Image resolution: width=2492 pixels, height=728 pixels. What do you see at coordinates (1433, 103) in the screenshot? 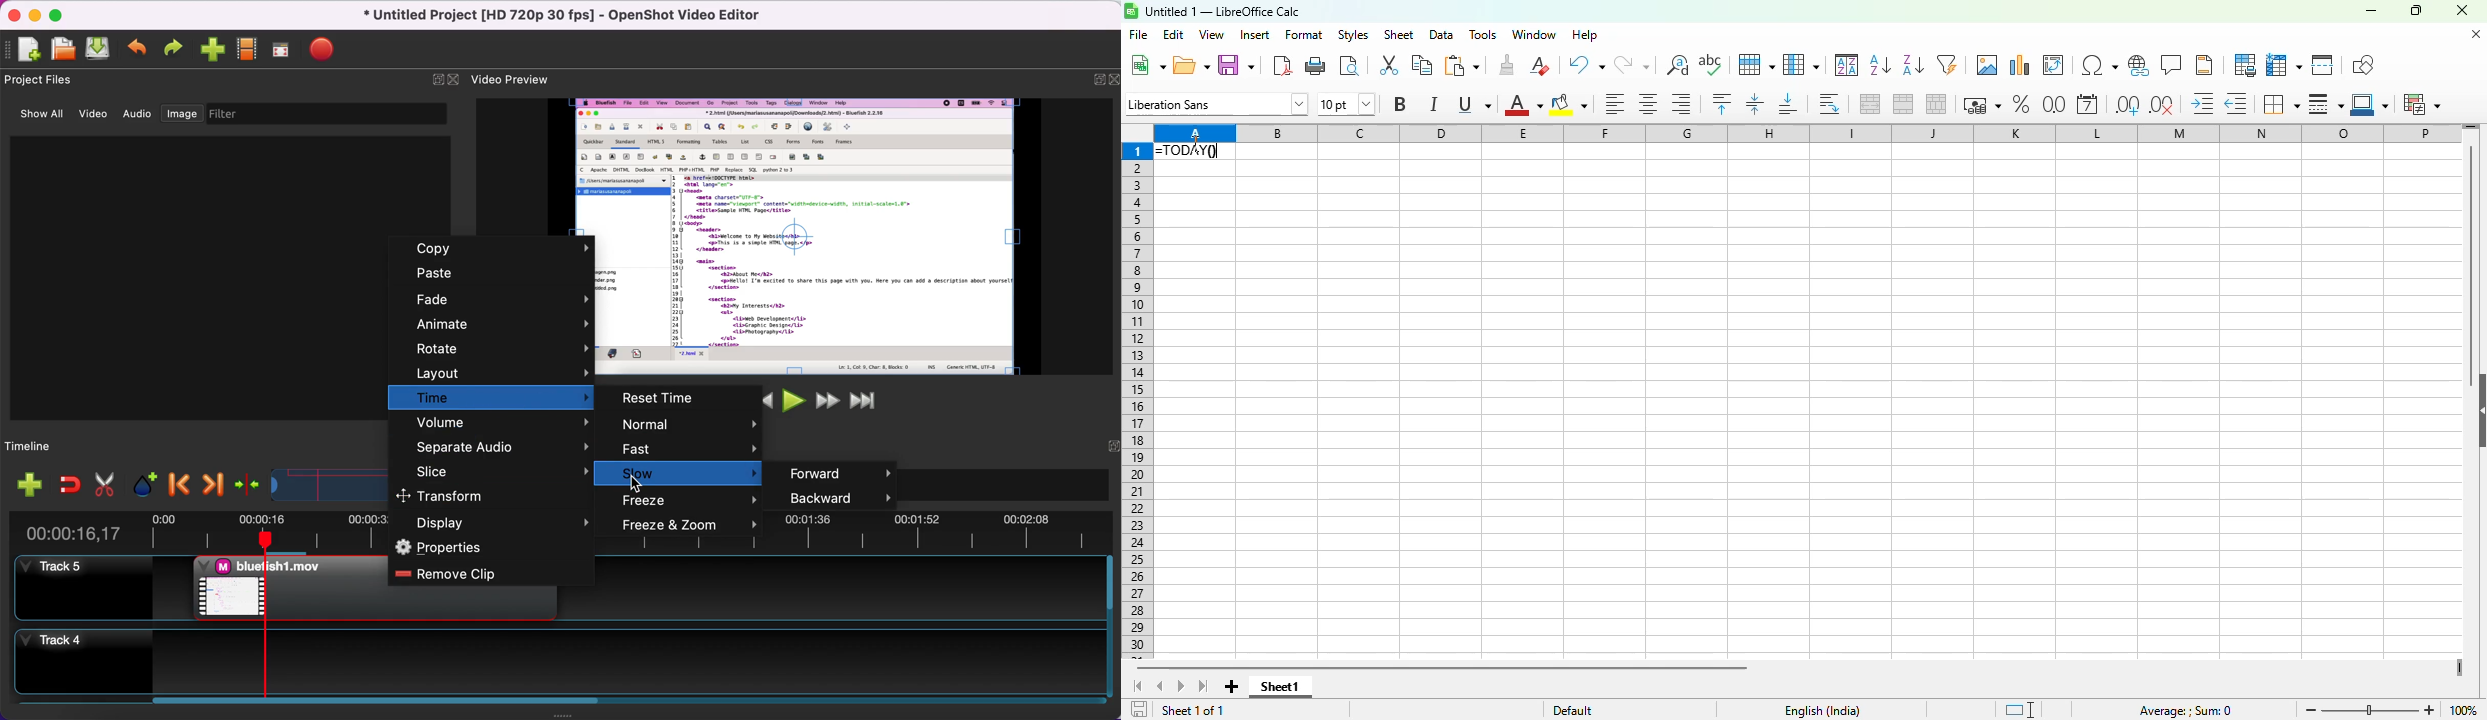
I see `italic` at bounding box center [1433, 103].